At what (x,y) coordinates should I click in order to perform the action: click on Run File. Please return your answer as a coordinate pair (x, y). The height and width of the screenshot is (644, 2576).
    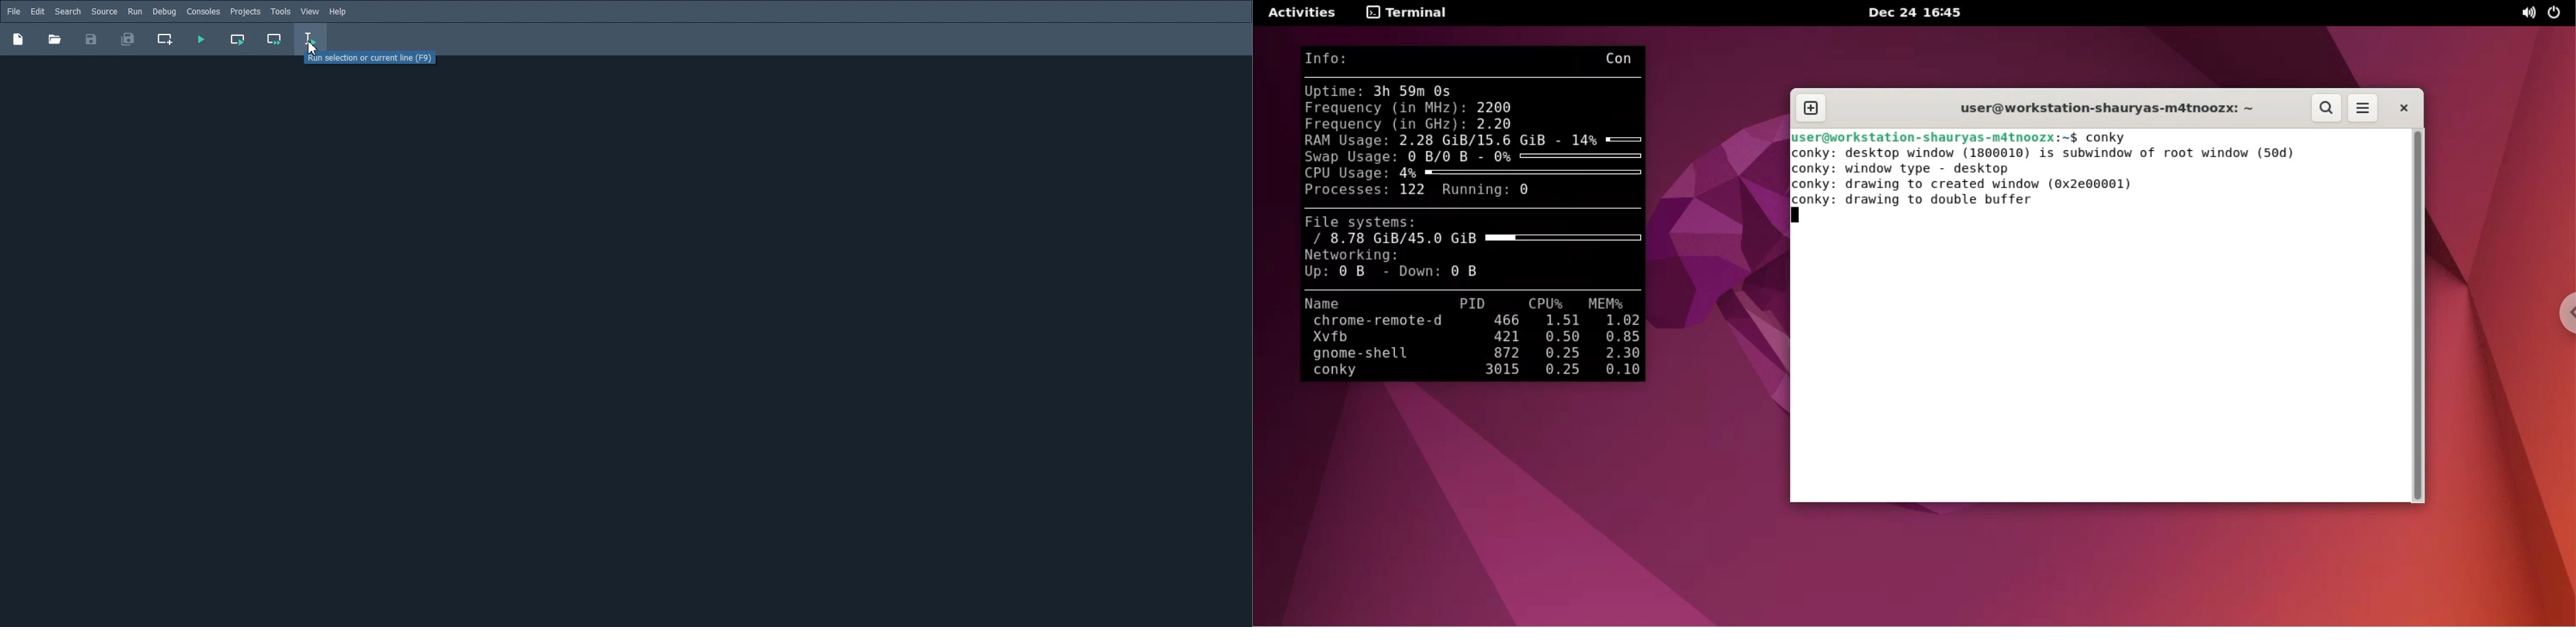
    Looking at the image, I should click on (200, 39).